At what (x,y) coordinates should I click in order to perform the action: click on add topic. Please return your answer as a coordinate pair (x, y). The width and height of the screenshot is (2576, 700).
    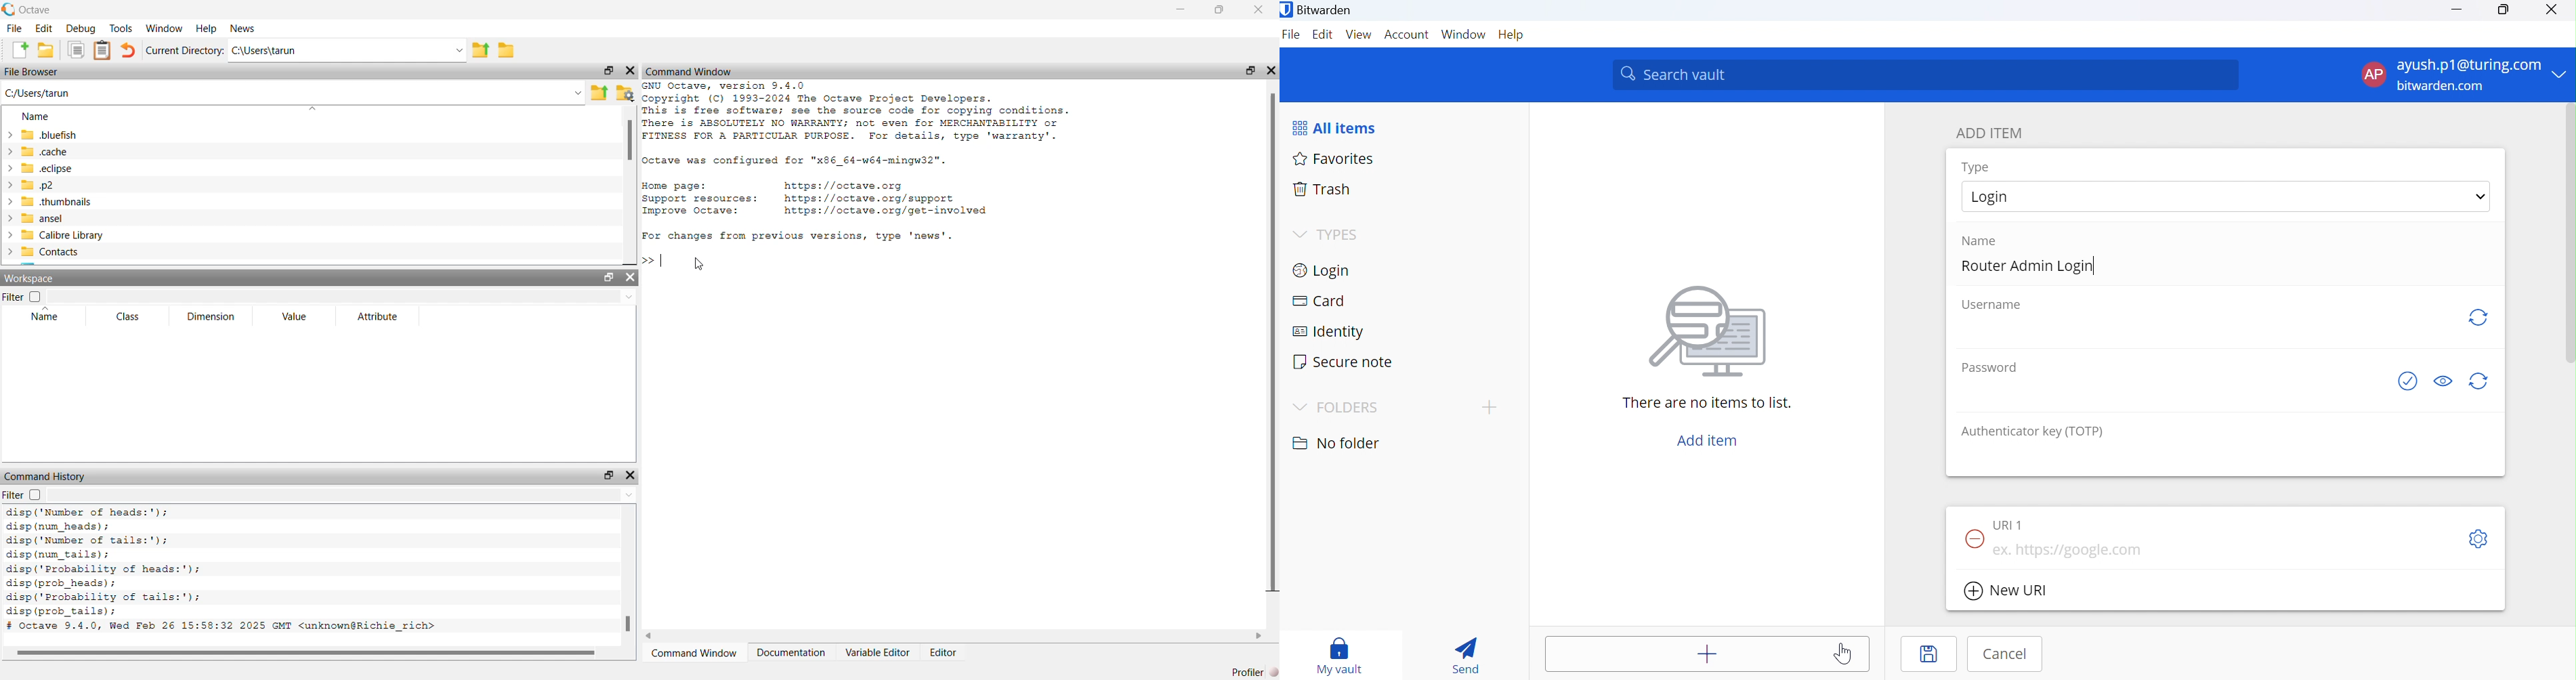
    Looking at the image, I should click on (1490, 406).